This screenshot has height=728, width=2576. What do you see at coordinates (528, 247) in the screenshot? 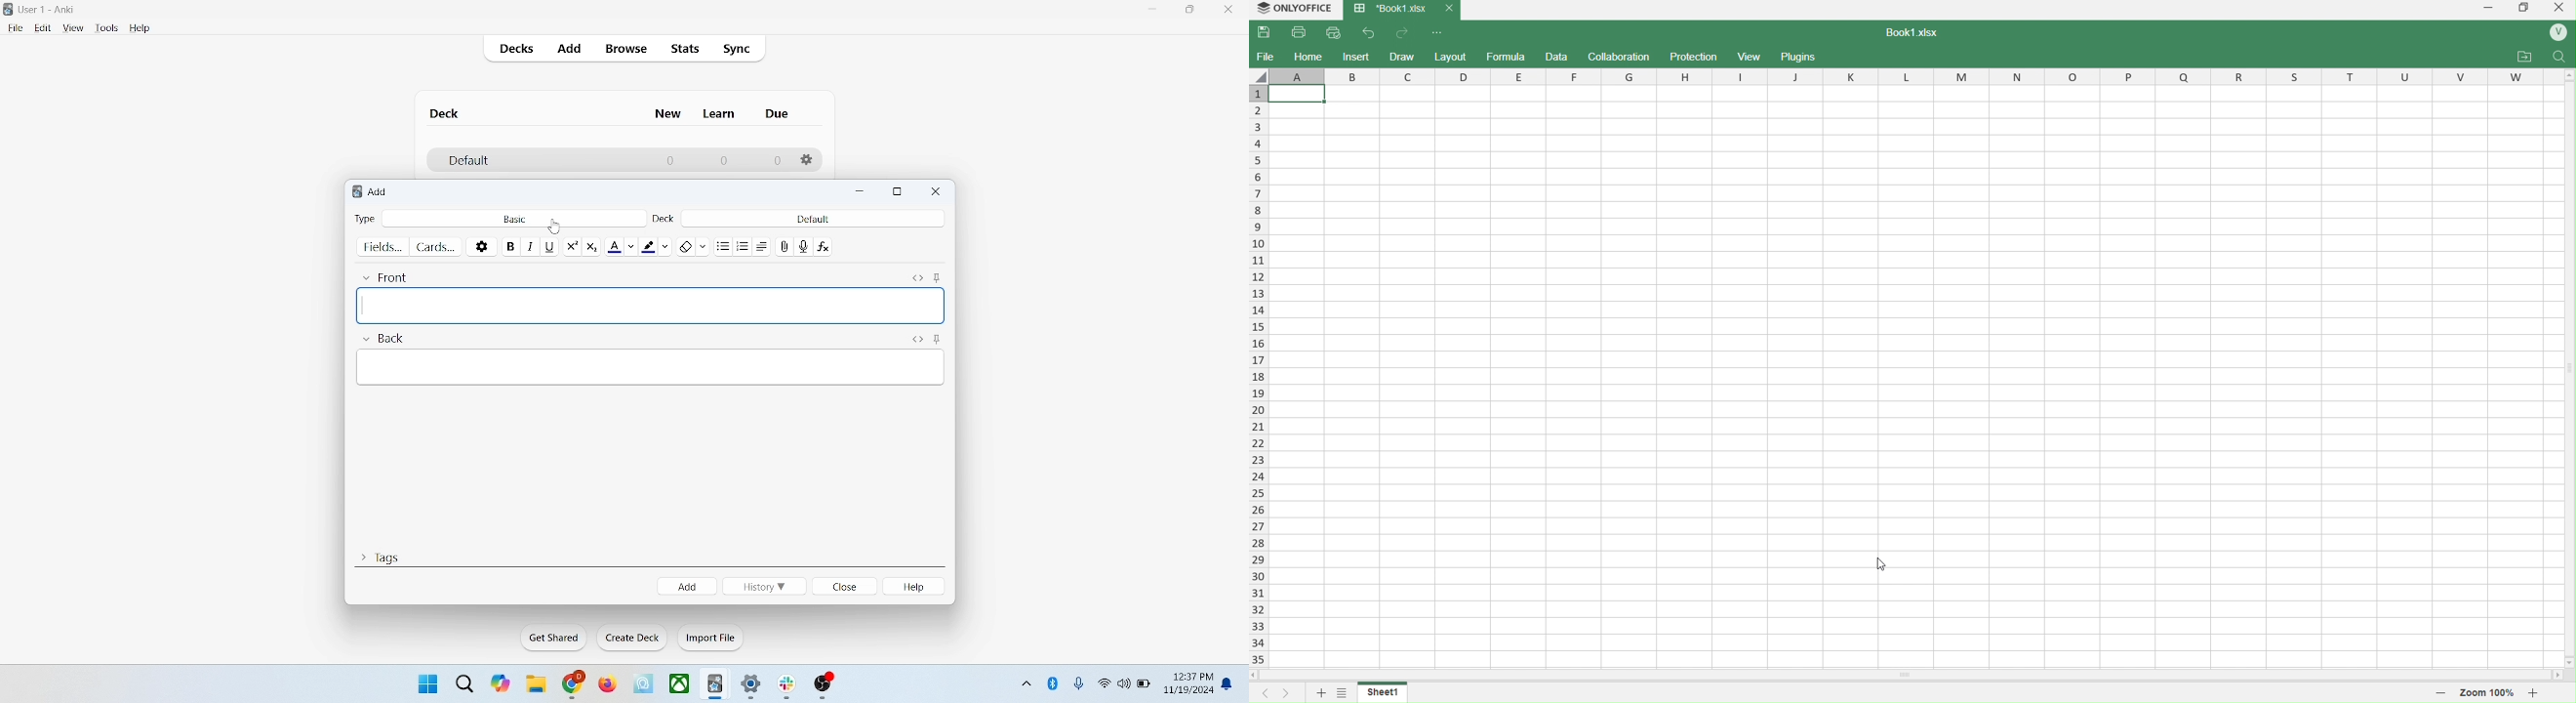
I see `italics` at bounding box center [528, 247].